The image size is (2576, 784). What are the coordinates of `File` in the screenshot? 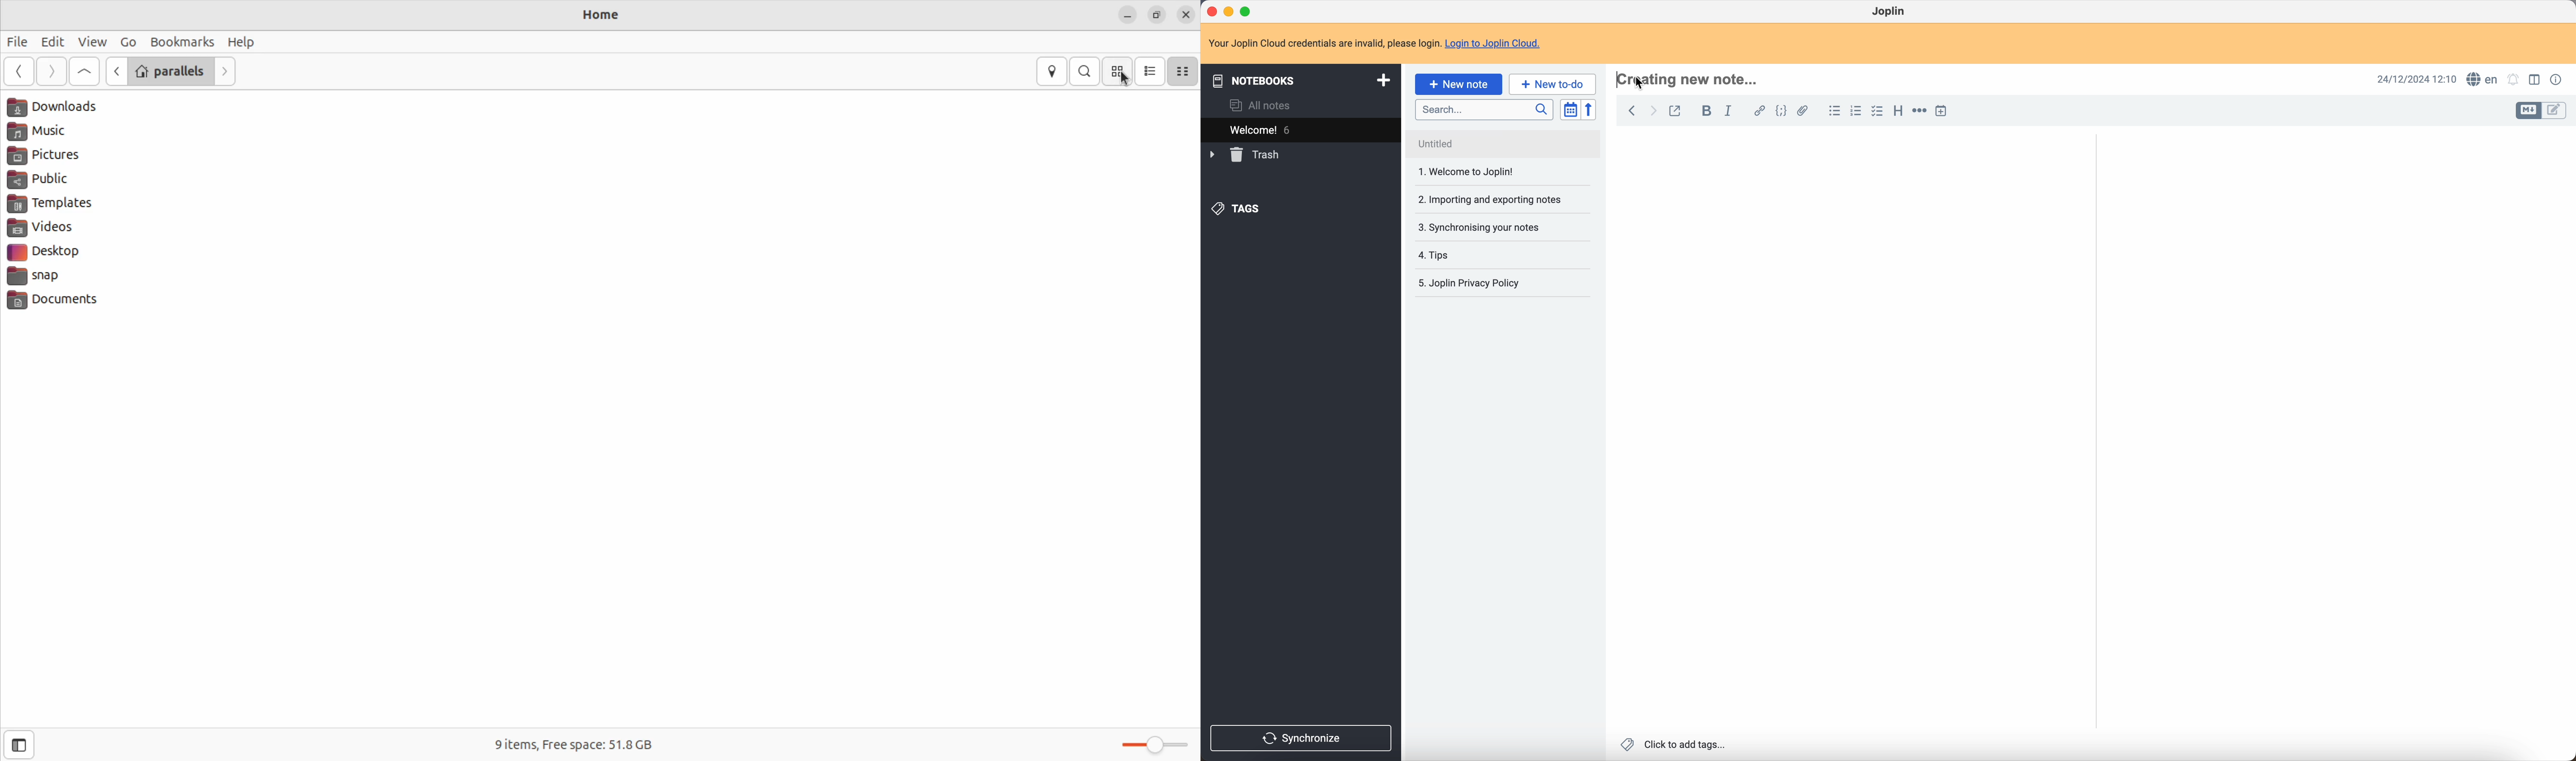 It's located at (18, 42).